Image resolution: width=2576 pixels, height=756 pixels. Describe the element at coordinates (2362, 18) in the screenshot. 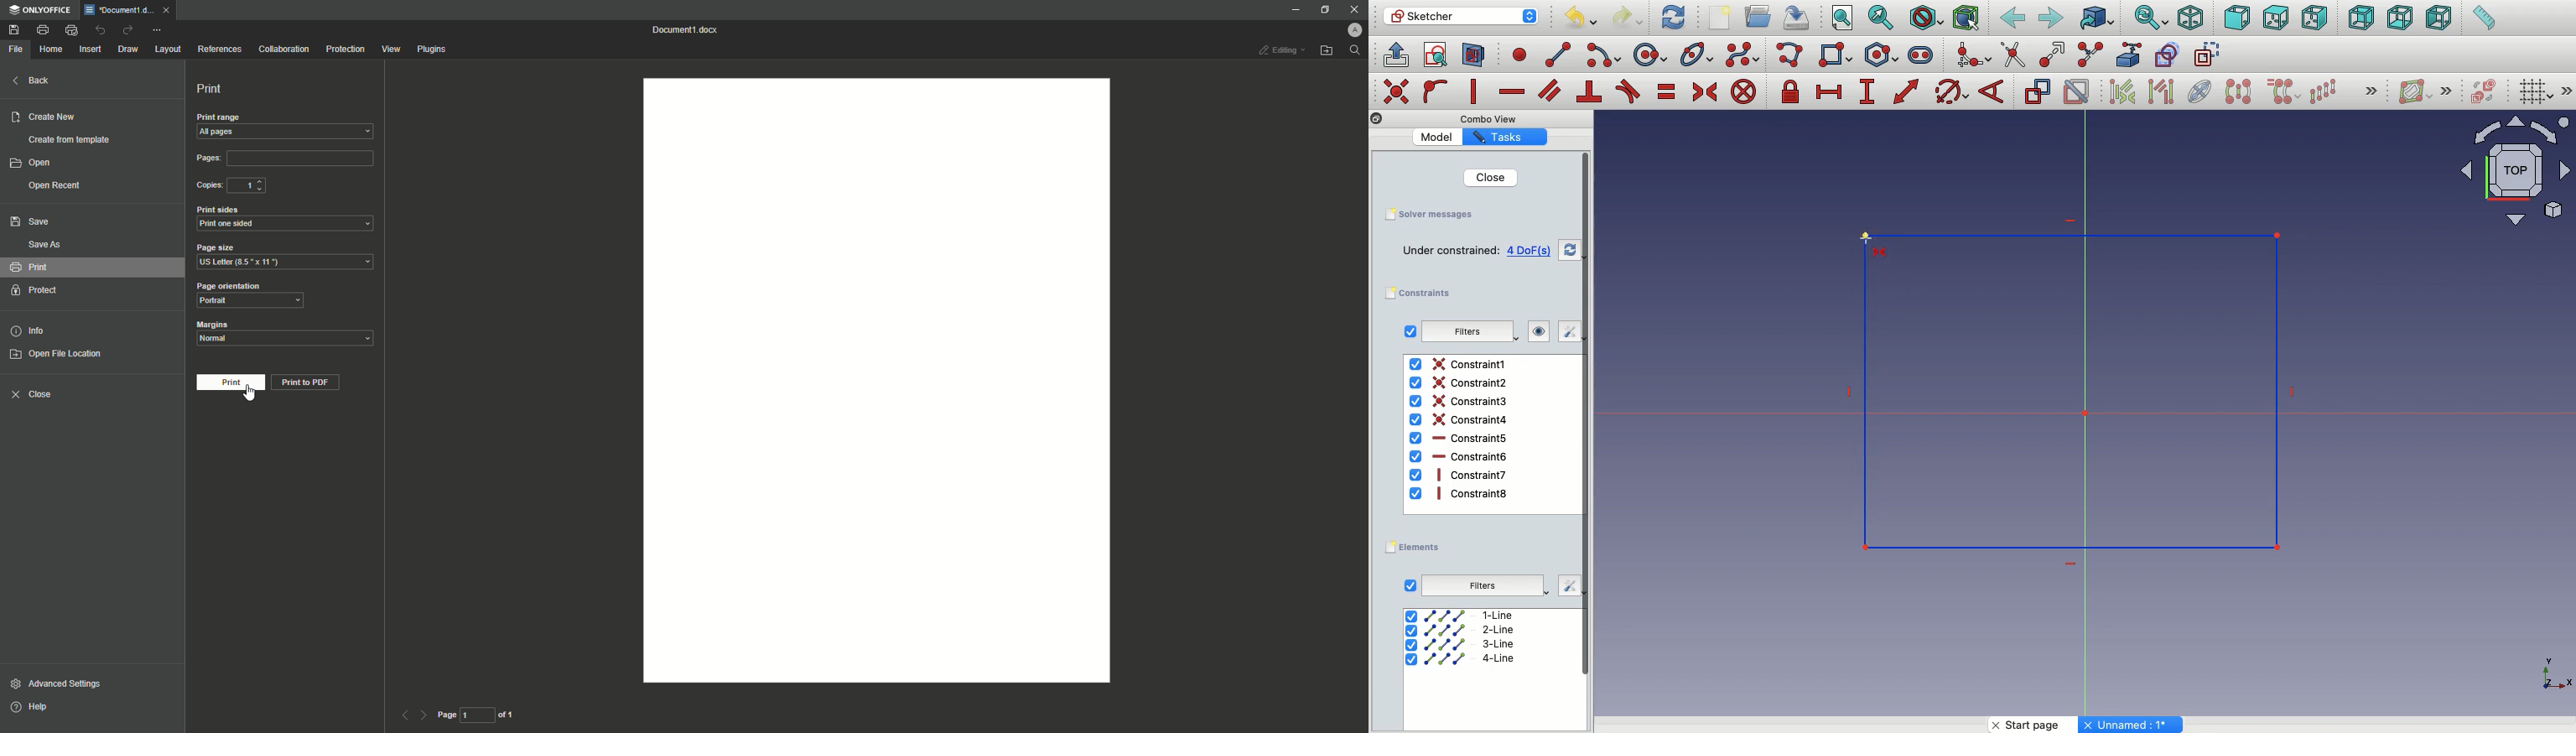

I see `Back` at that location.